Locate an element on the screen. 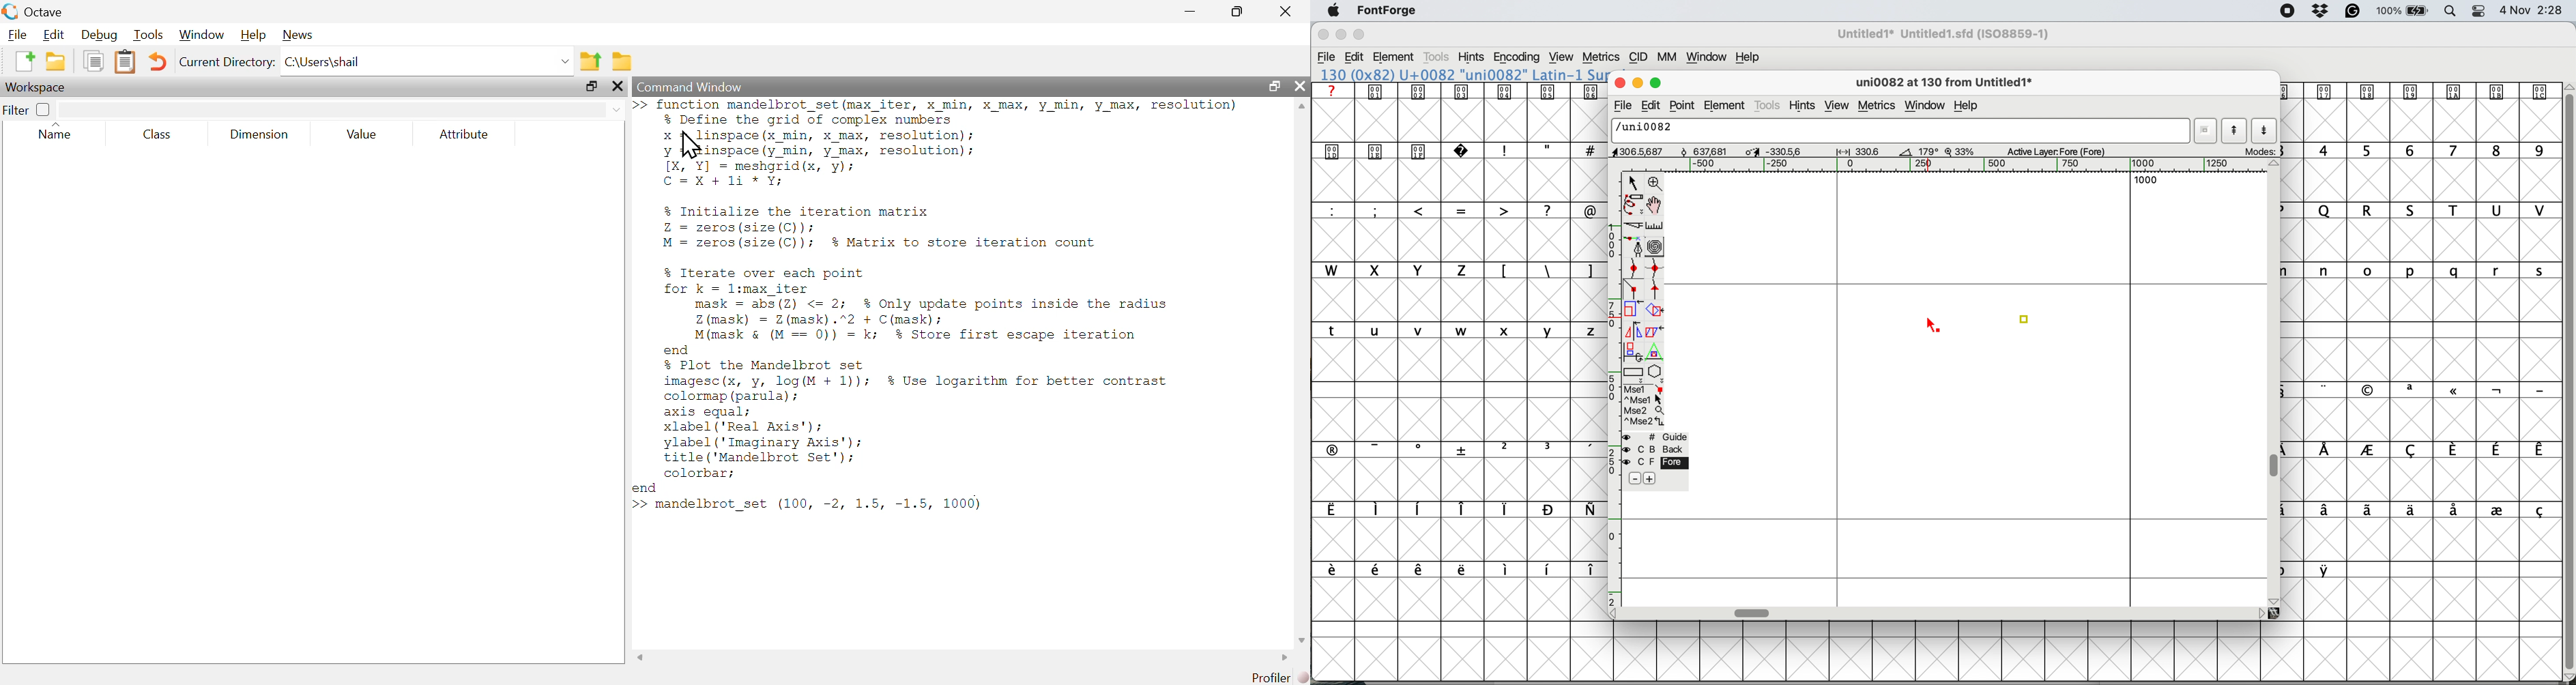 The width and height of the screenshot is (2576, 700). encoding is located at coordinates (1518, 58).